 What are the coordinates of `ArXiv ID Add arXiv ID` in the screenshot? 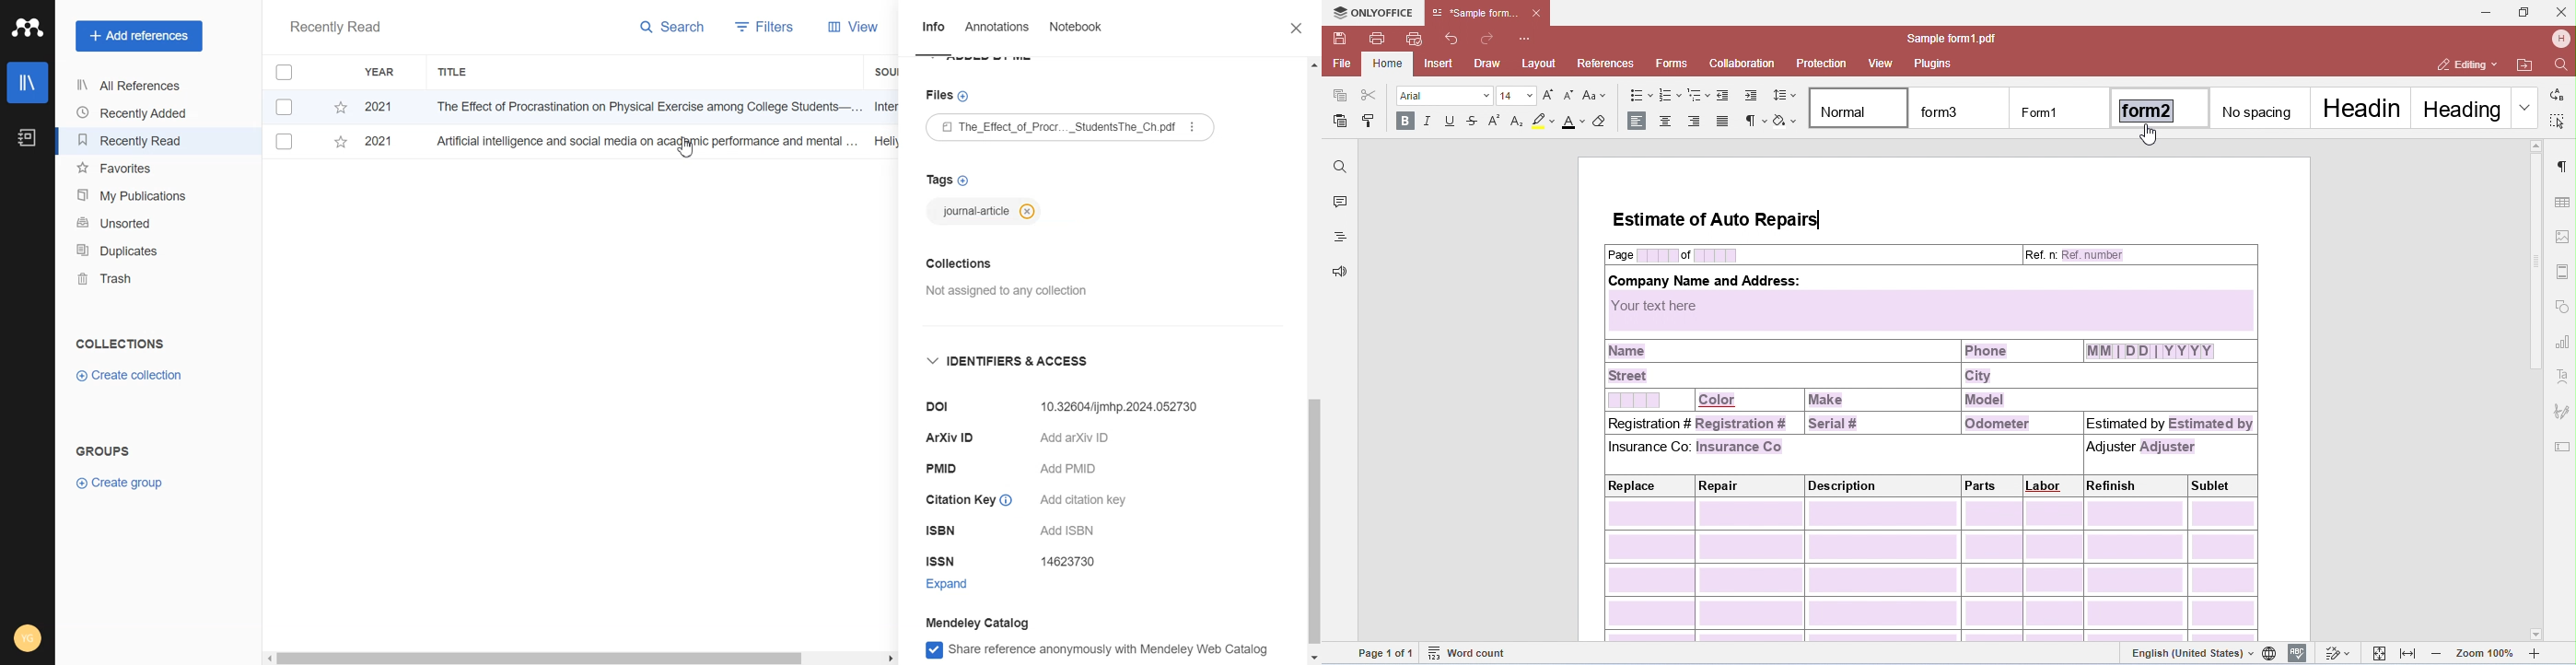 It's located at (1037, 440).